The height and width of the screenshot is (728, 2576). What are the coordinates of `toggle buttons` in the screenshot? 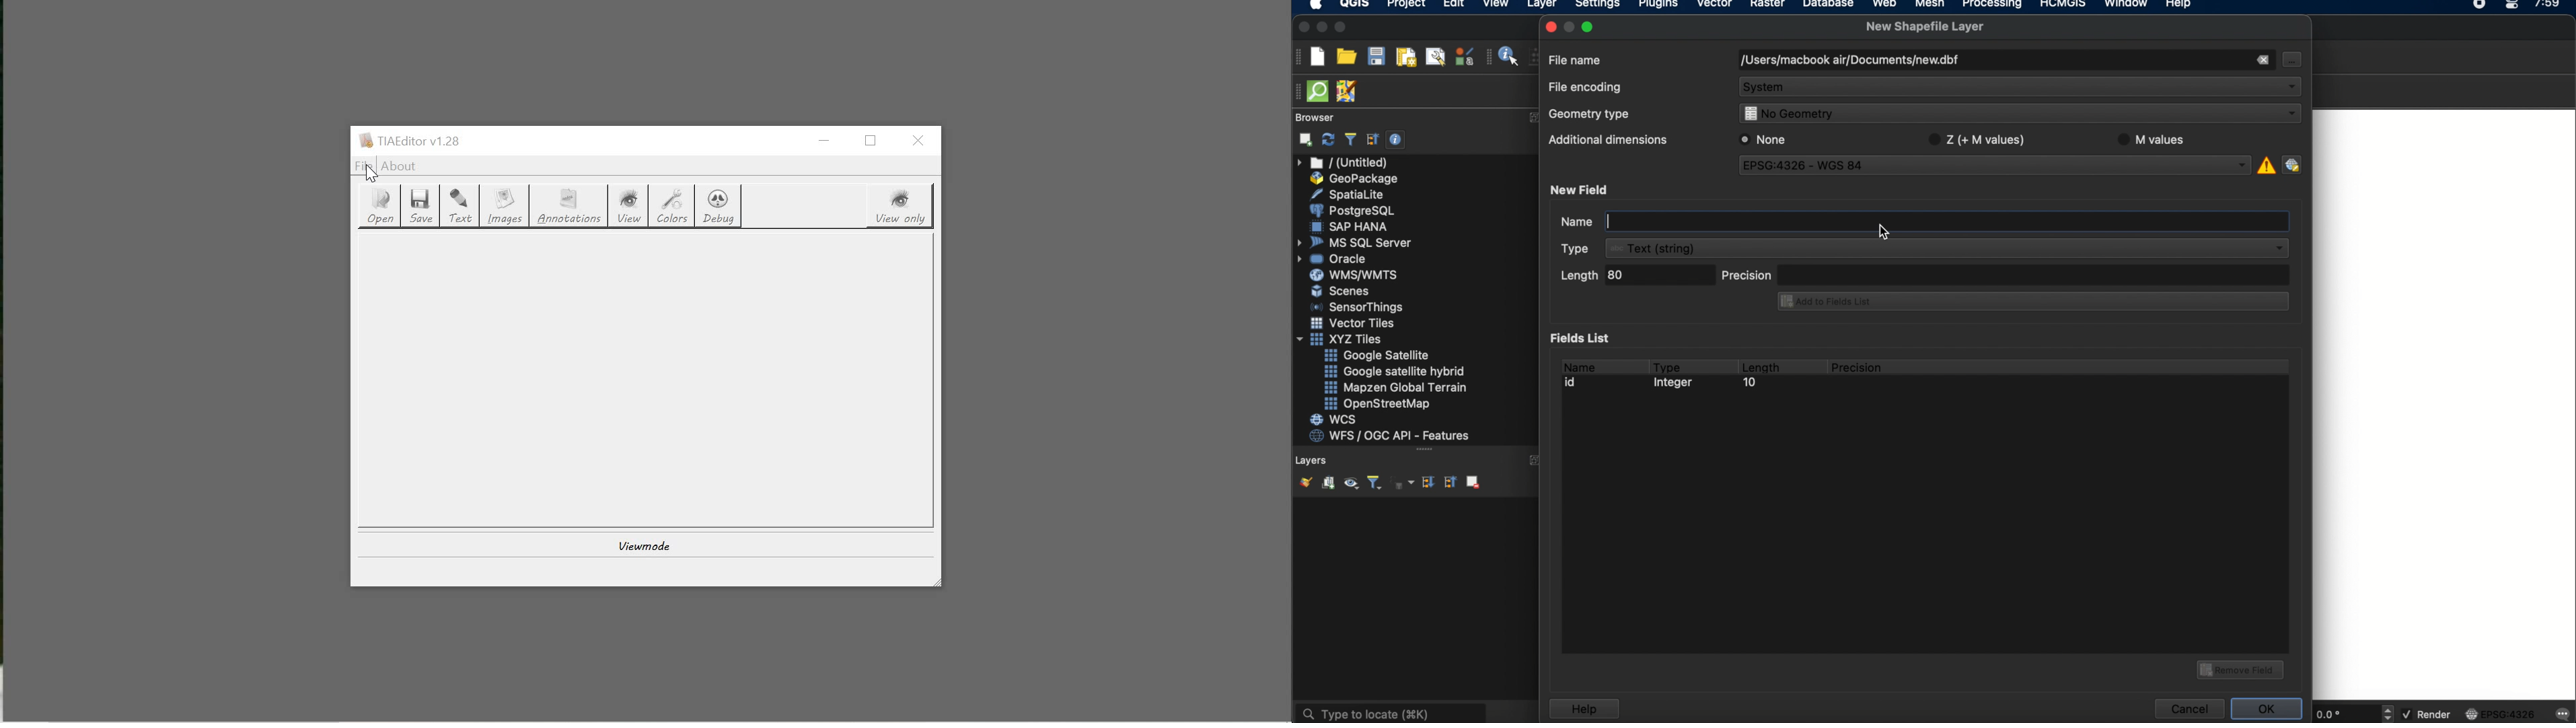 It's located at (2390, 713).